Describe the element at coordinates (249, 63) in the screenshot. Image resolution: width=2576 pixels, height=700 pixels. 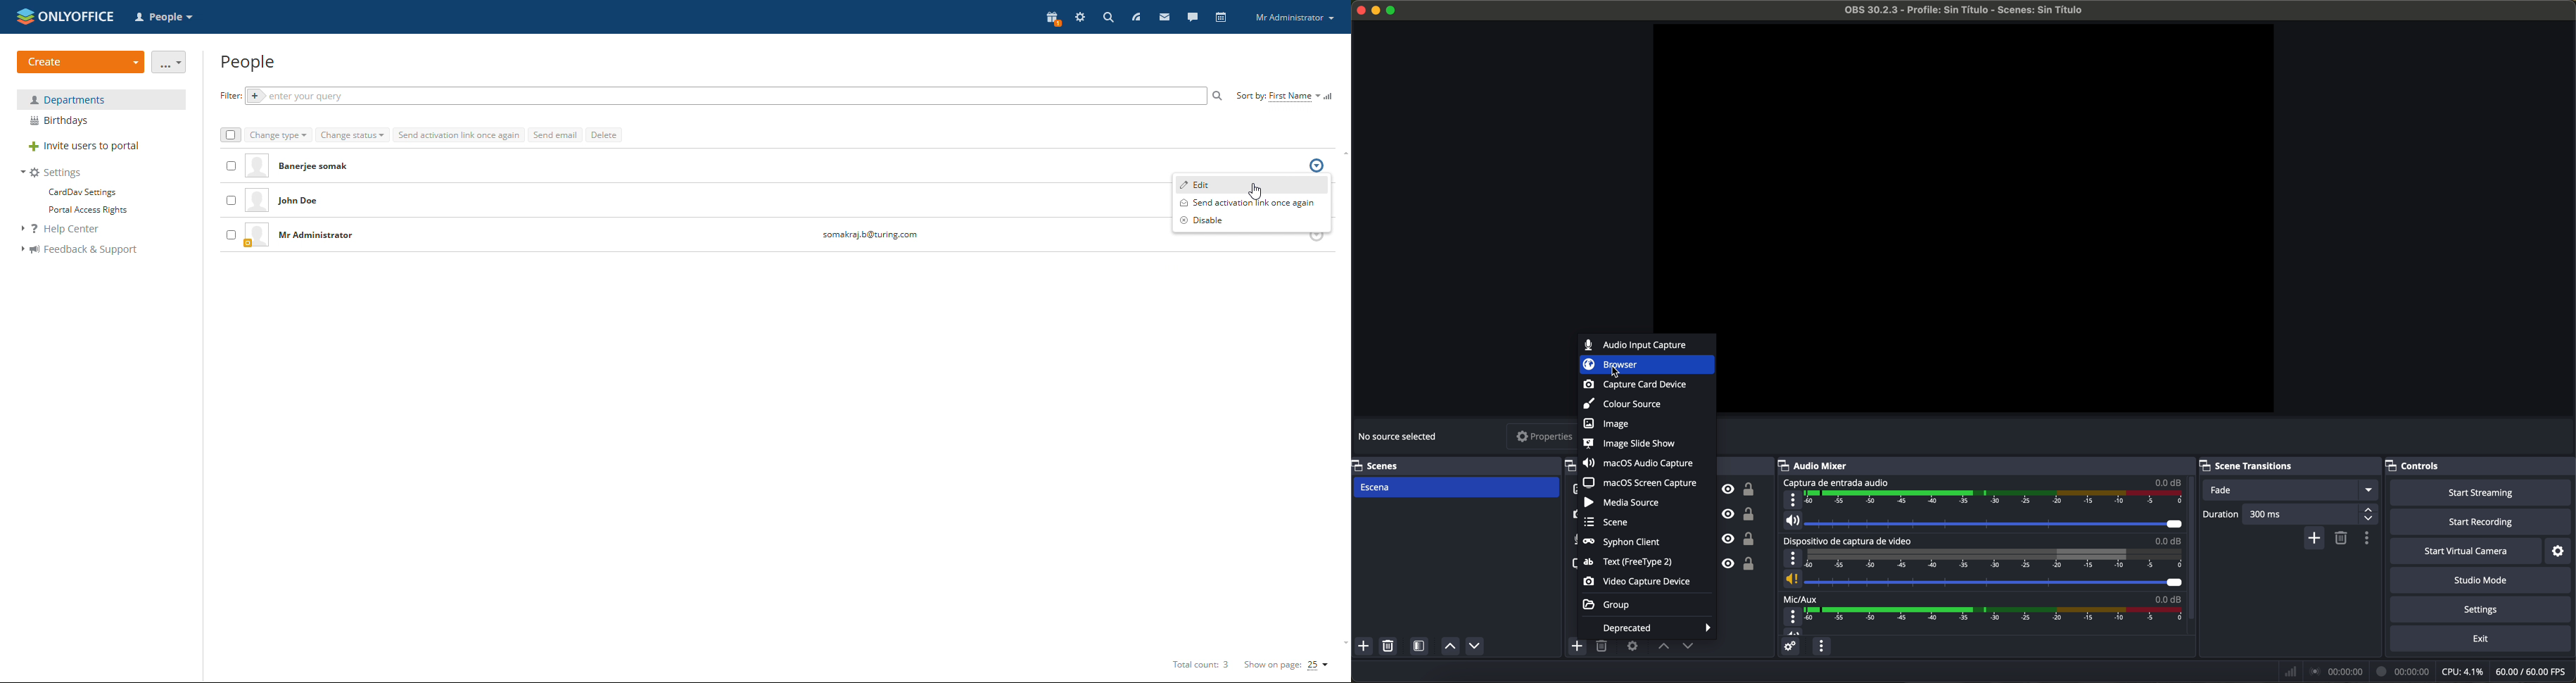
I see `people` at that location.